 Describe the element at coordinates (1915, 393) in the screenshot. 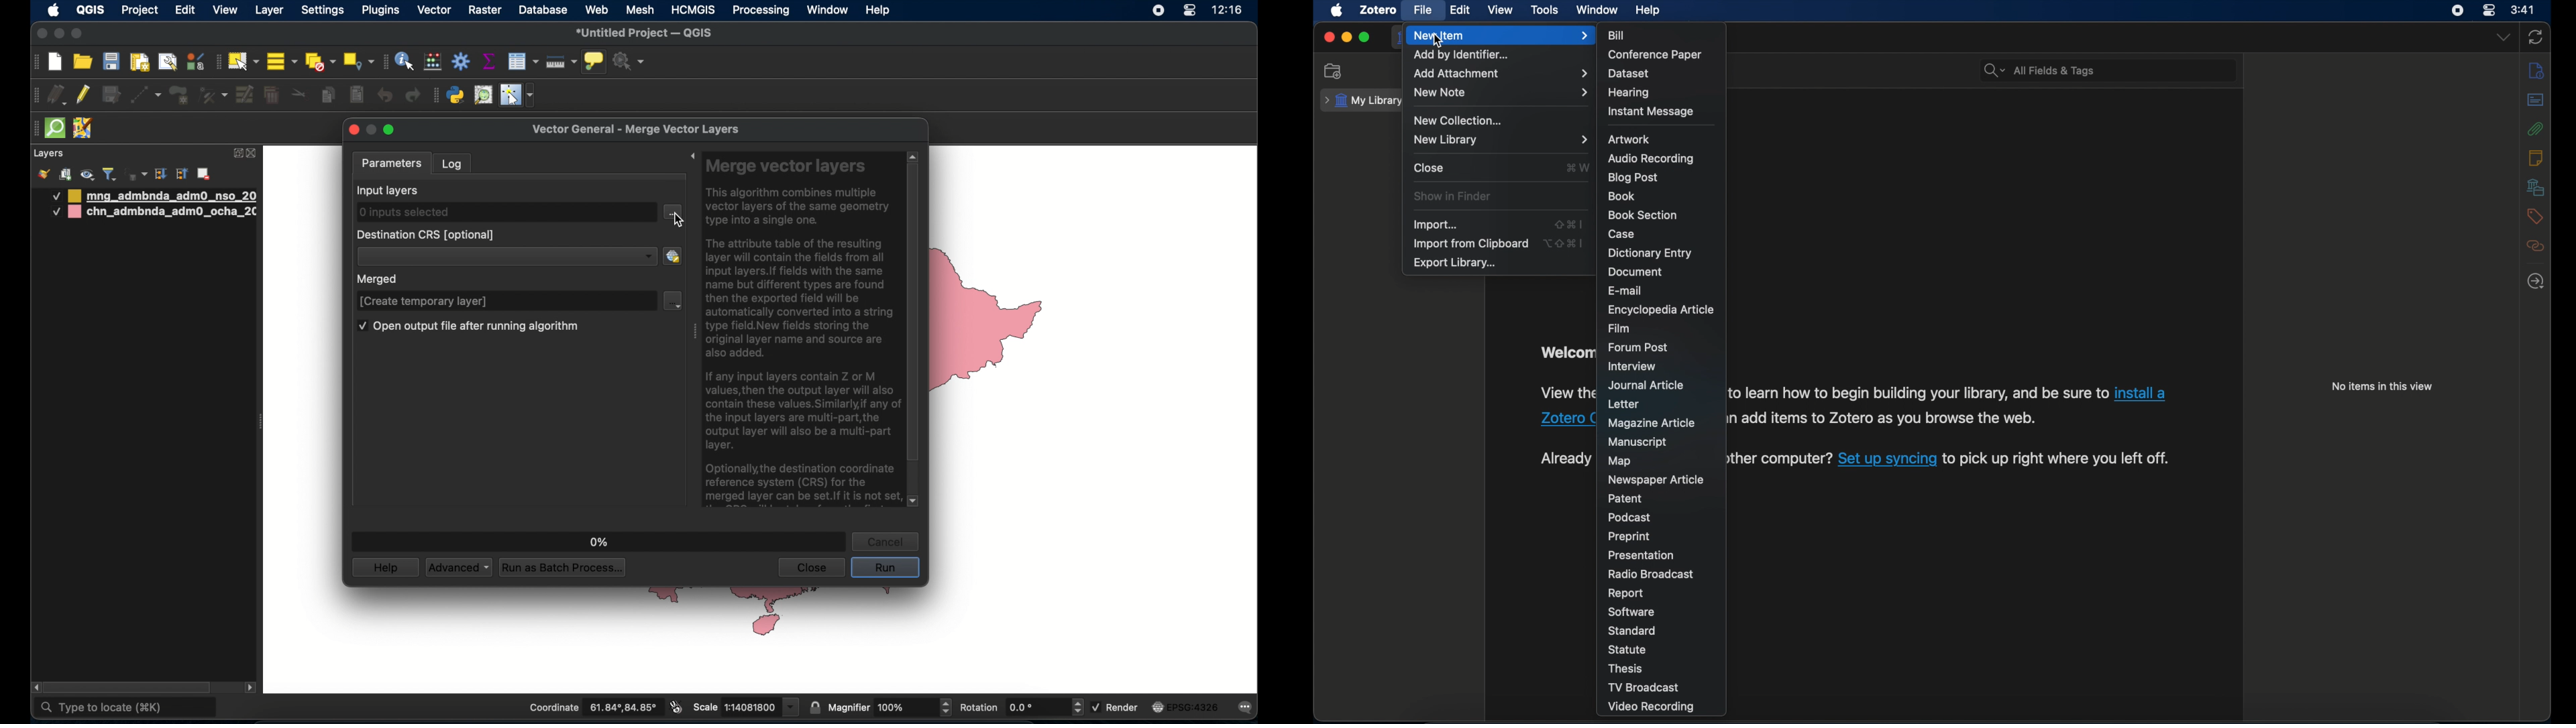

I see `text` at that location.